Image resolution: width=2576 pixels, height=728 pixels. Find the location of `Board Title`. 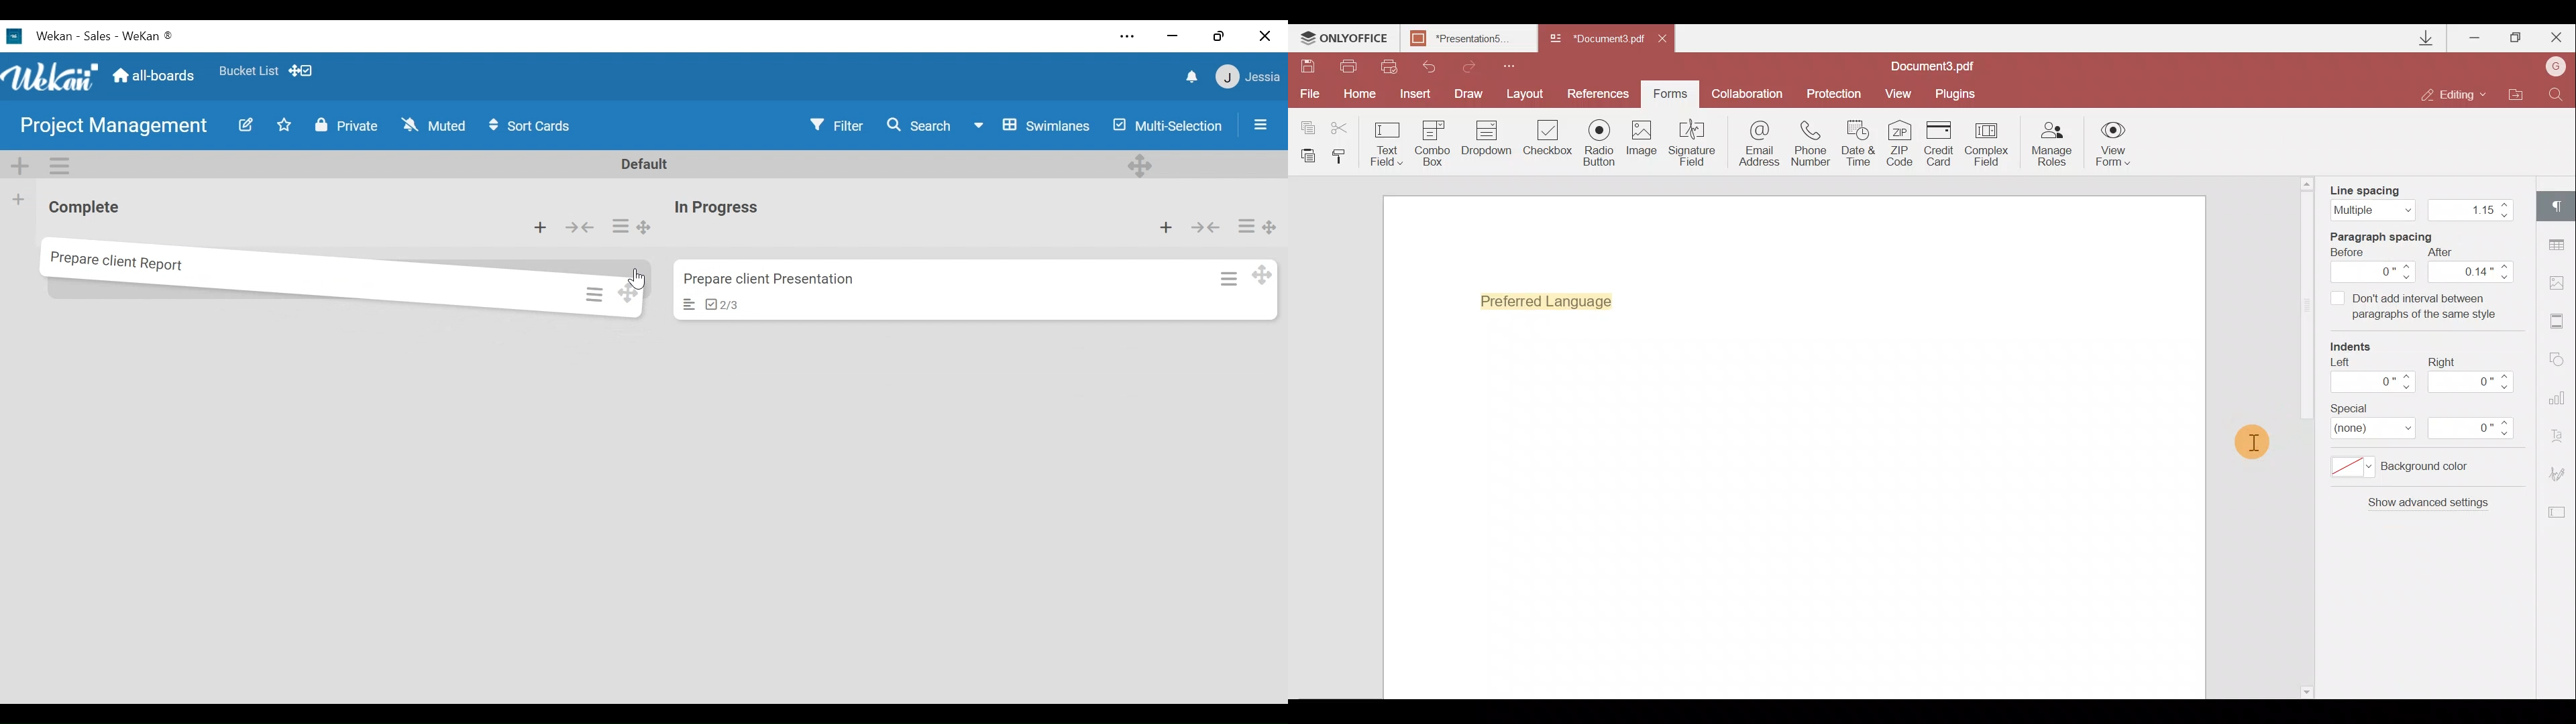

Board Title is located at coordinates (113, 128).